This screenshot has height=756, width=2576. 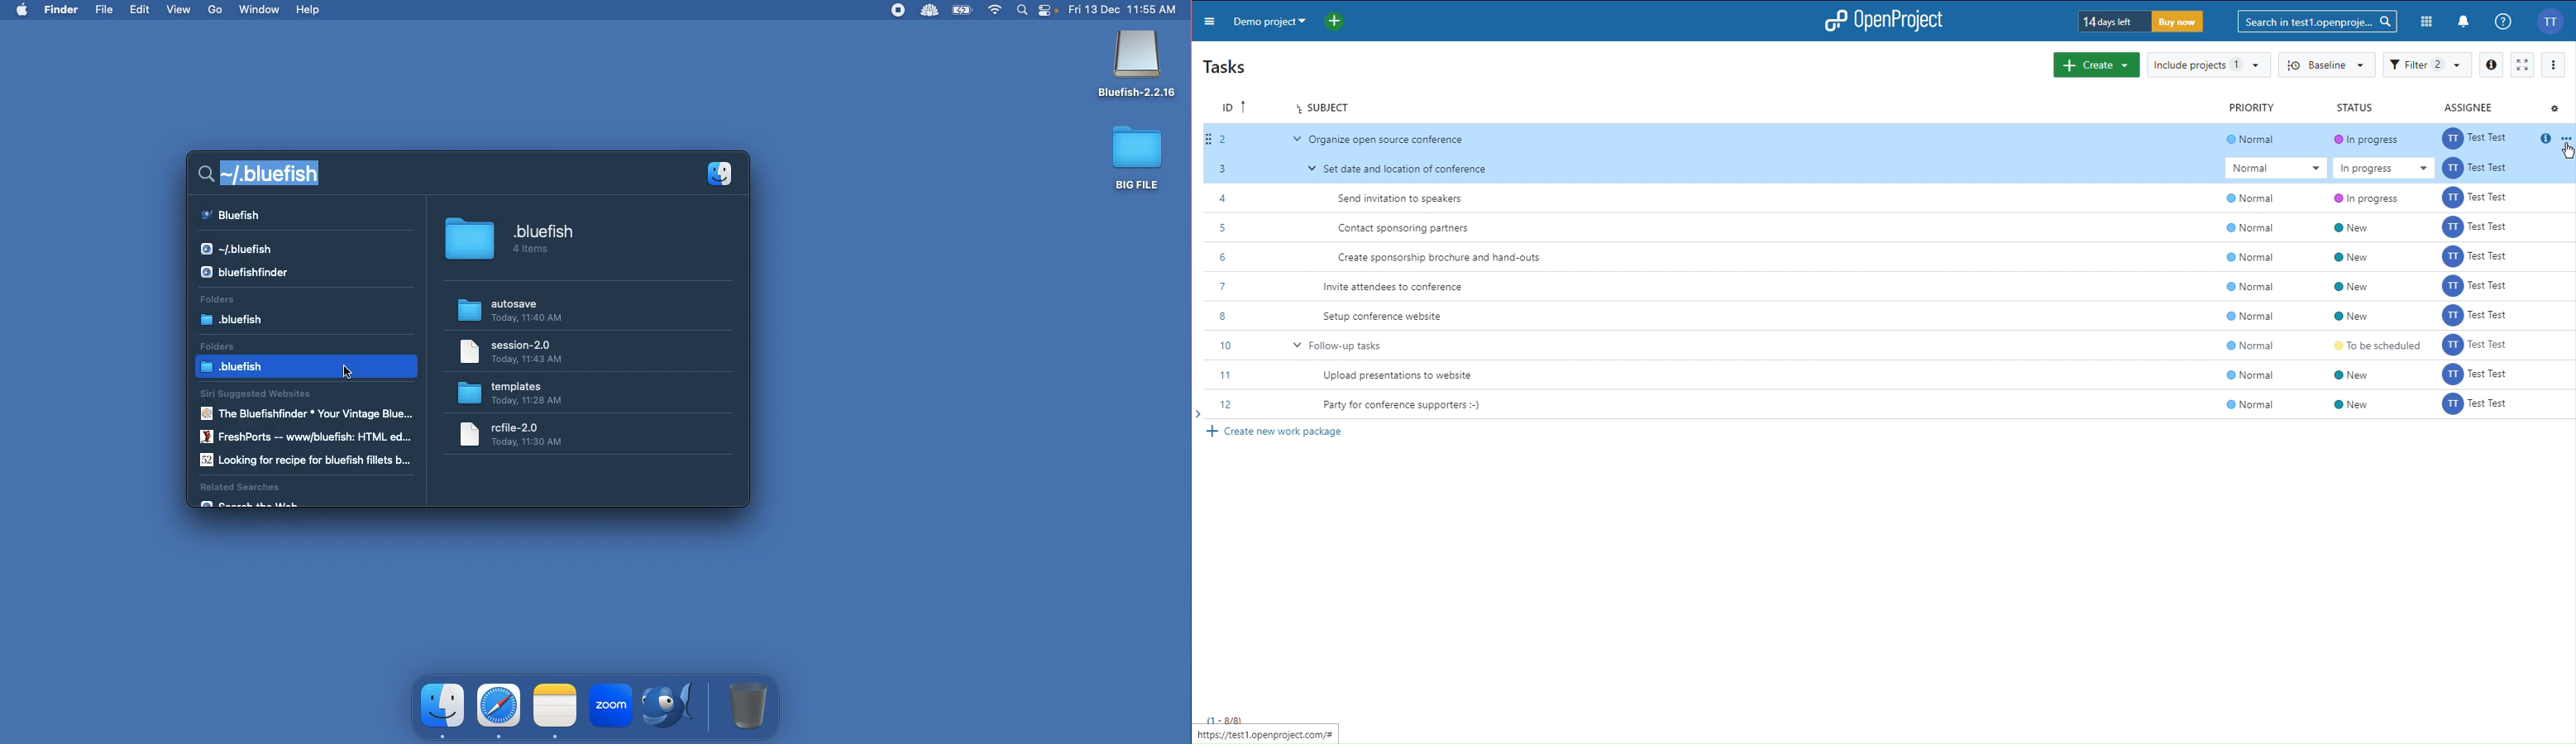 What do you see at coordinates (912, 10) in the screenshot?
I see `Extensions` at bounding box center [912, 10].